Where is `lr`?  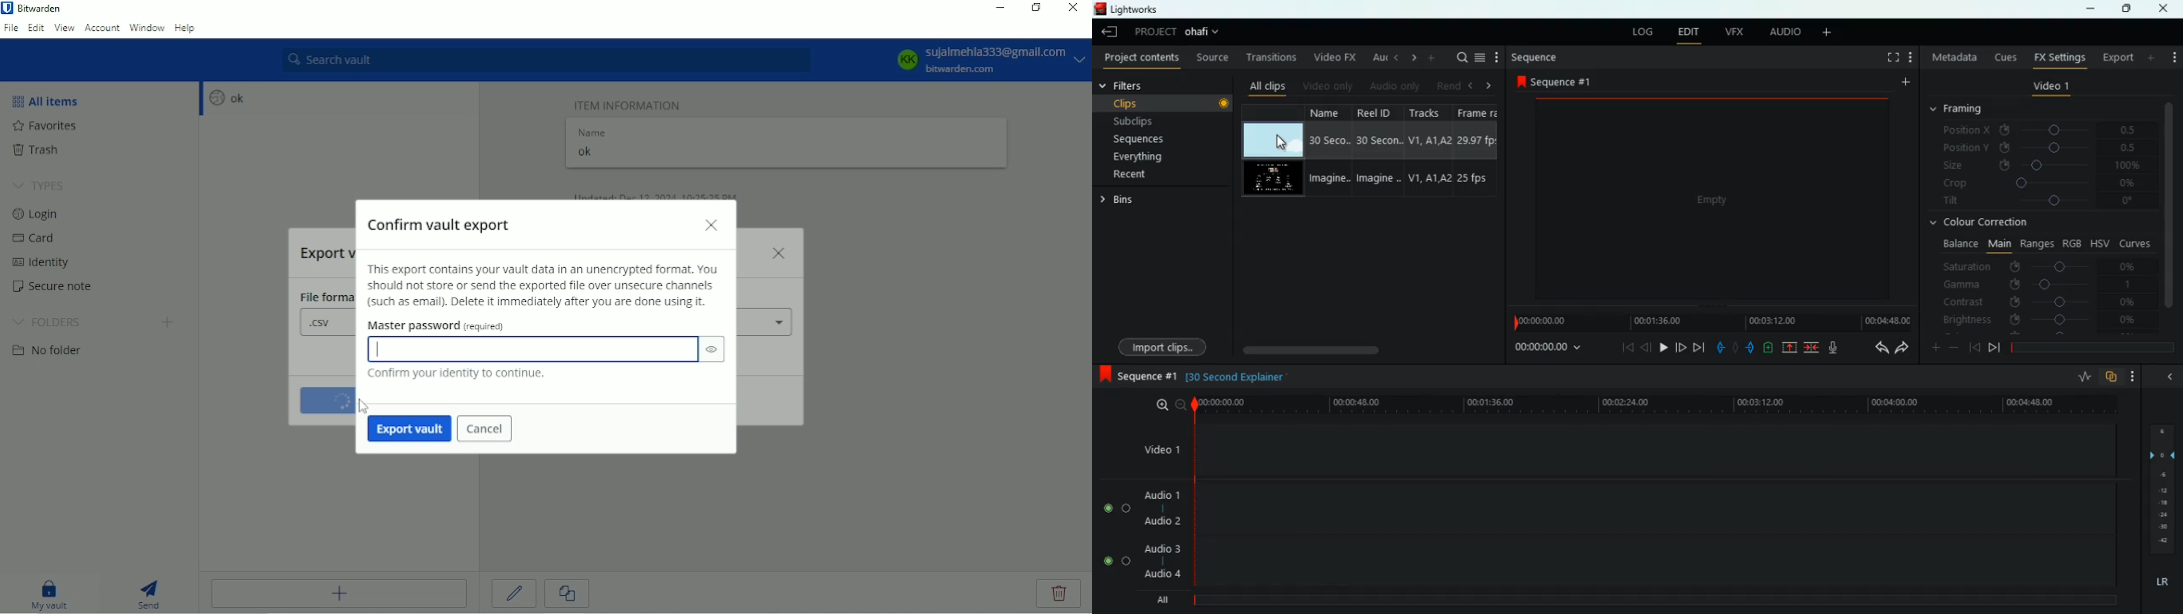 lr is located at coordinates (2161, 583).